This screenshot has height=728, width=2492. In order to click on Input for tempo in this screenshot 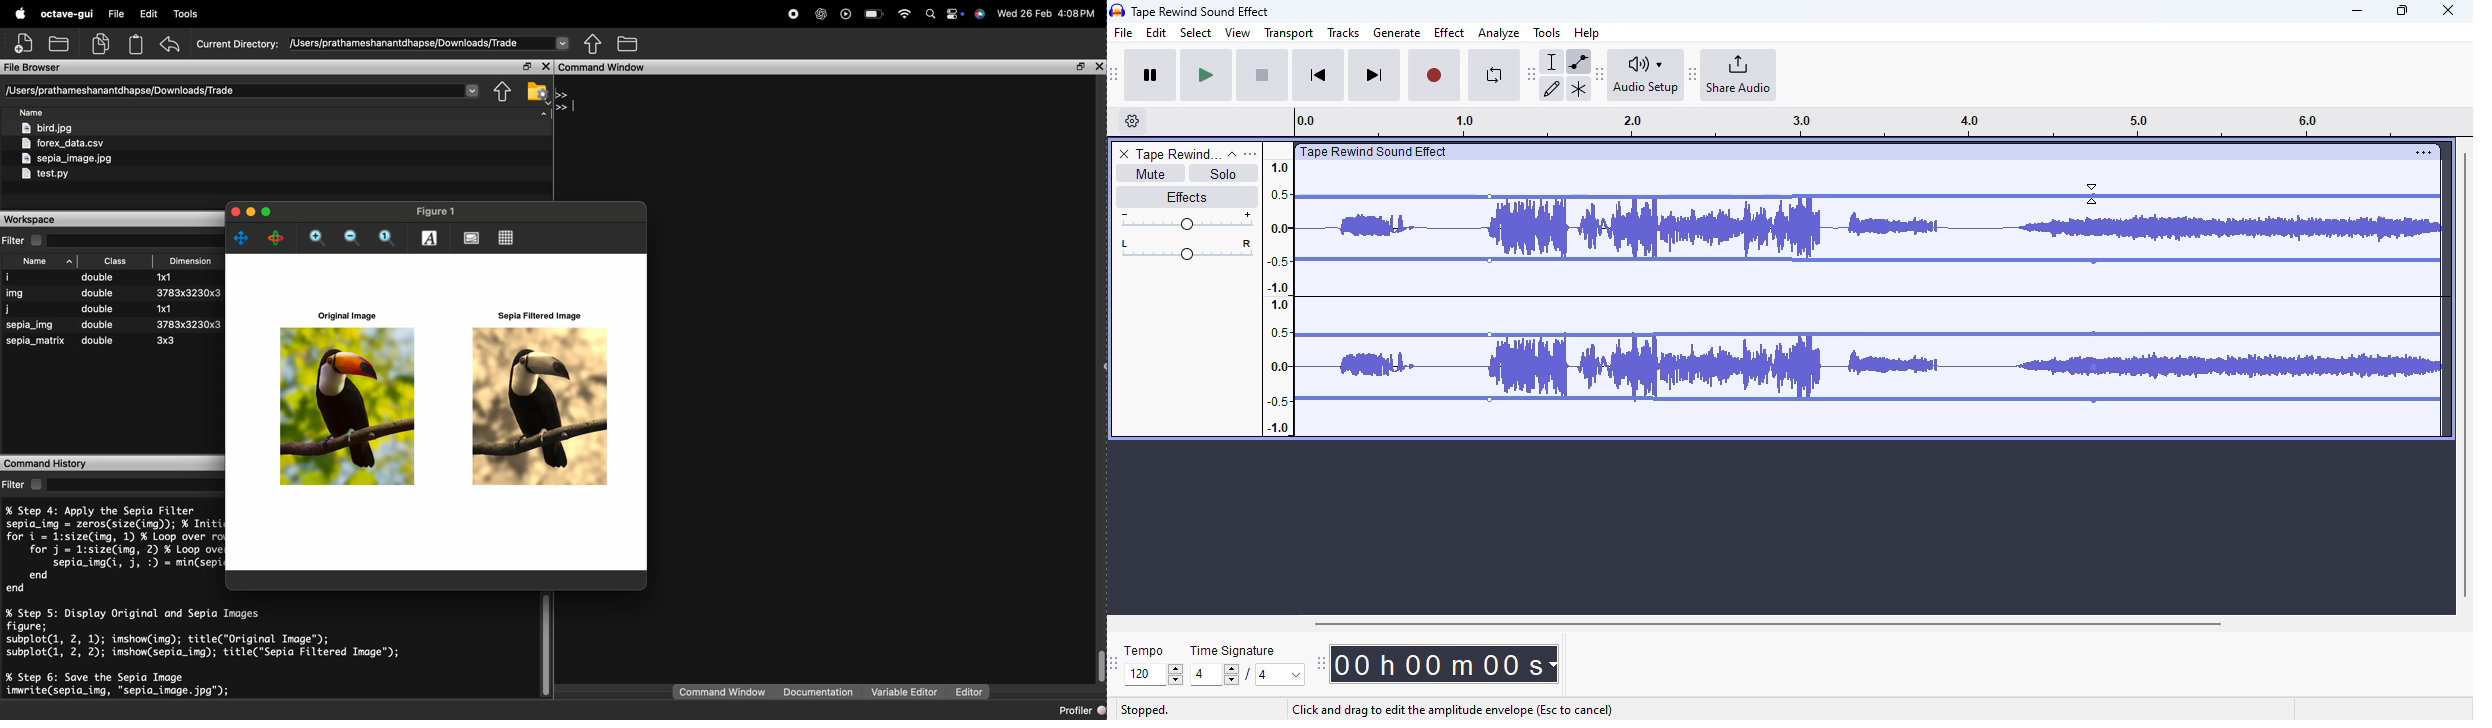, I will do `click(1153, 675)`.